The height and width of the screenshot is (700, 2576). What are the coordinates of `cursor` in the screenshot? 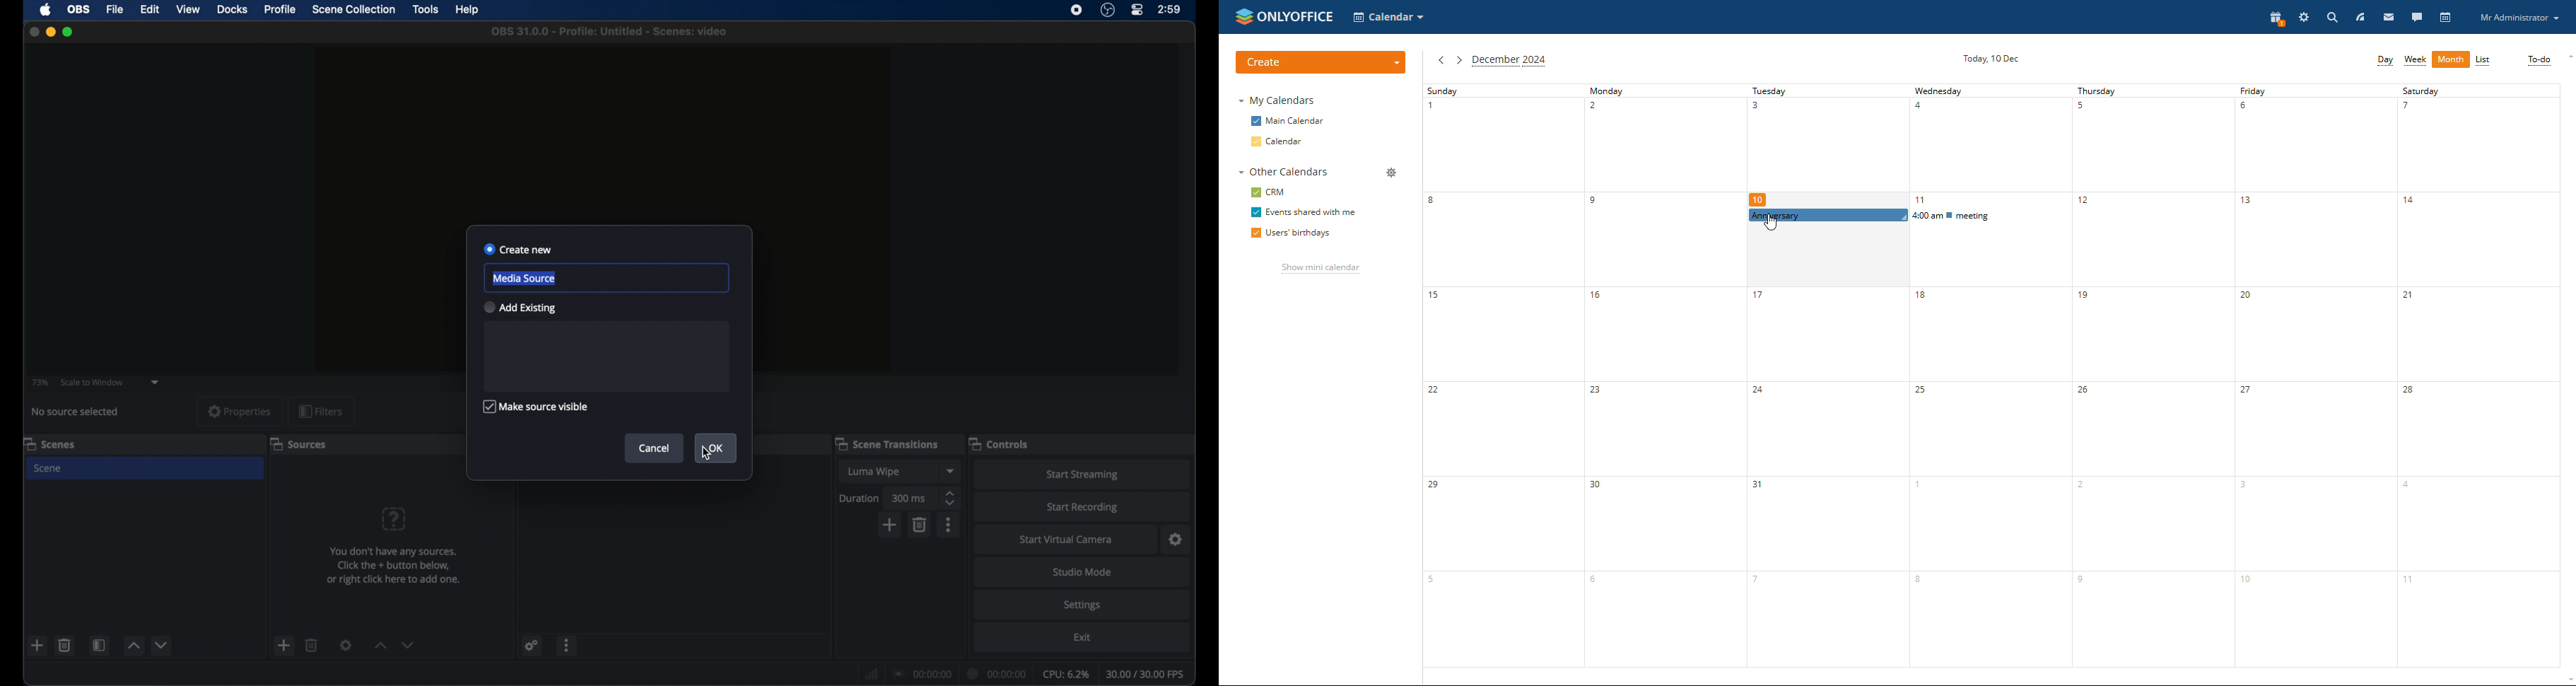 It's located at (708, 455).